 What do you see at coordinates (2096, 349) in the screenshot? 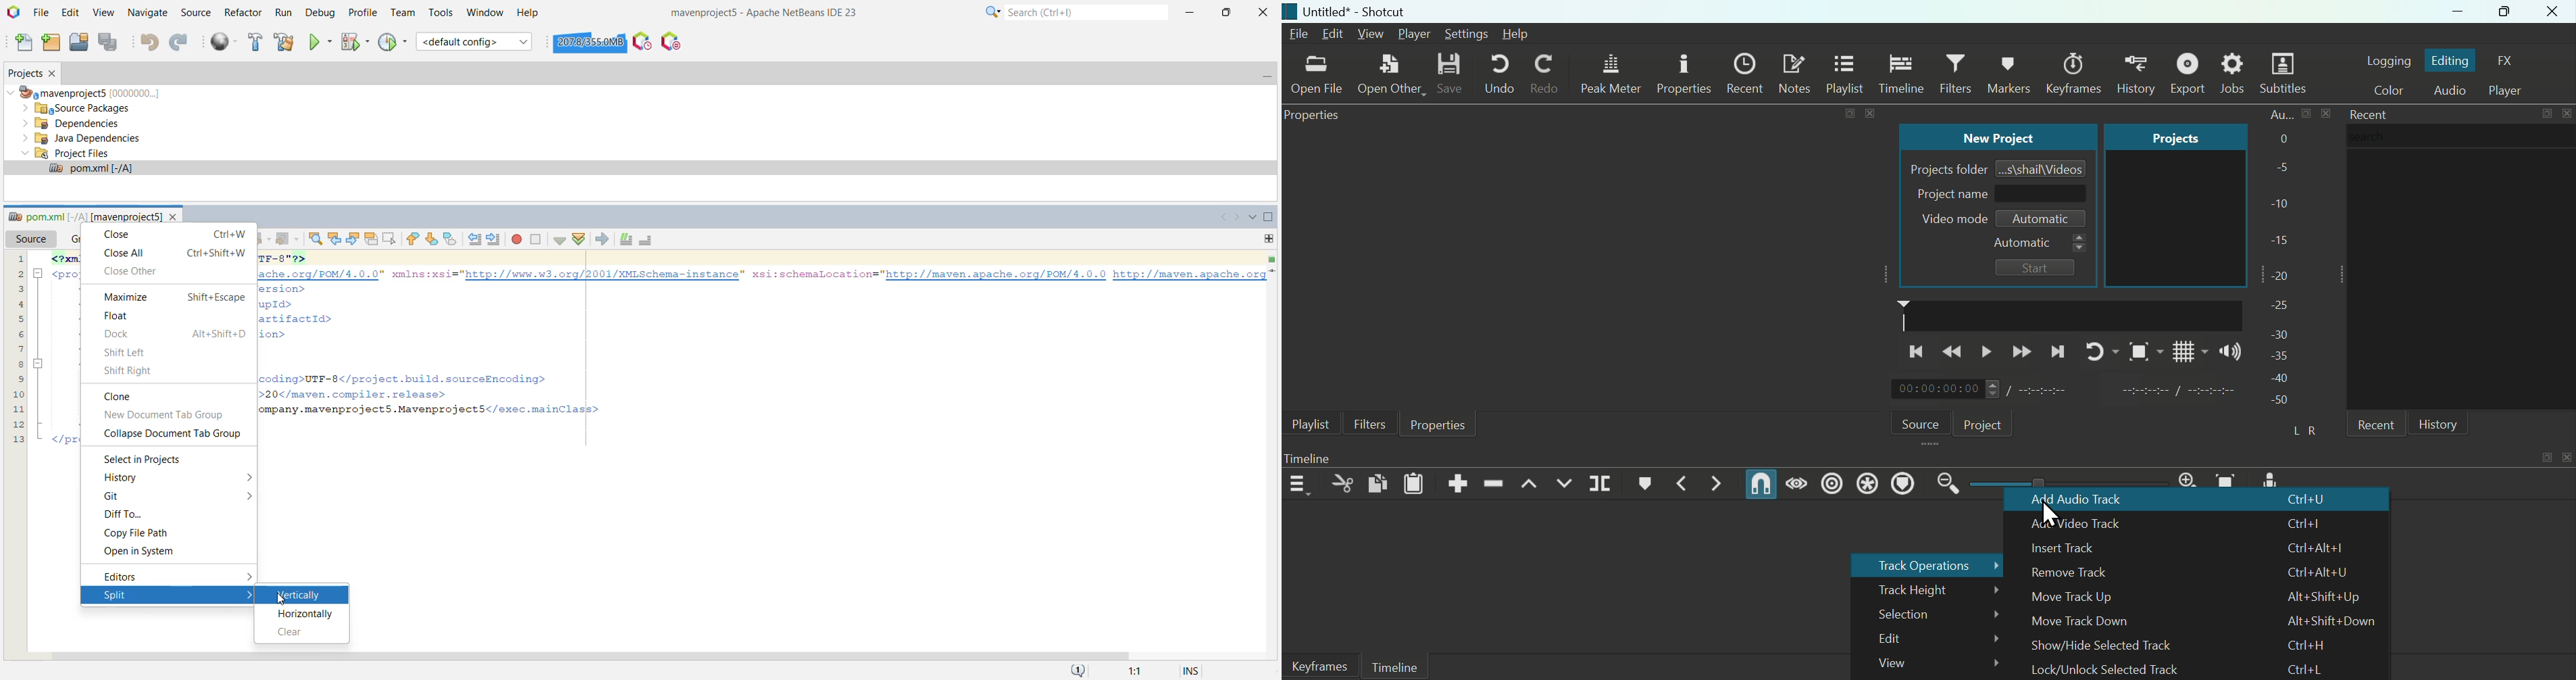
I see `Re-Play` at bounding box center [2096, 349].